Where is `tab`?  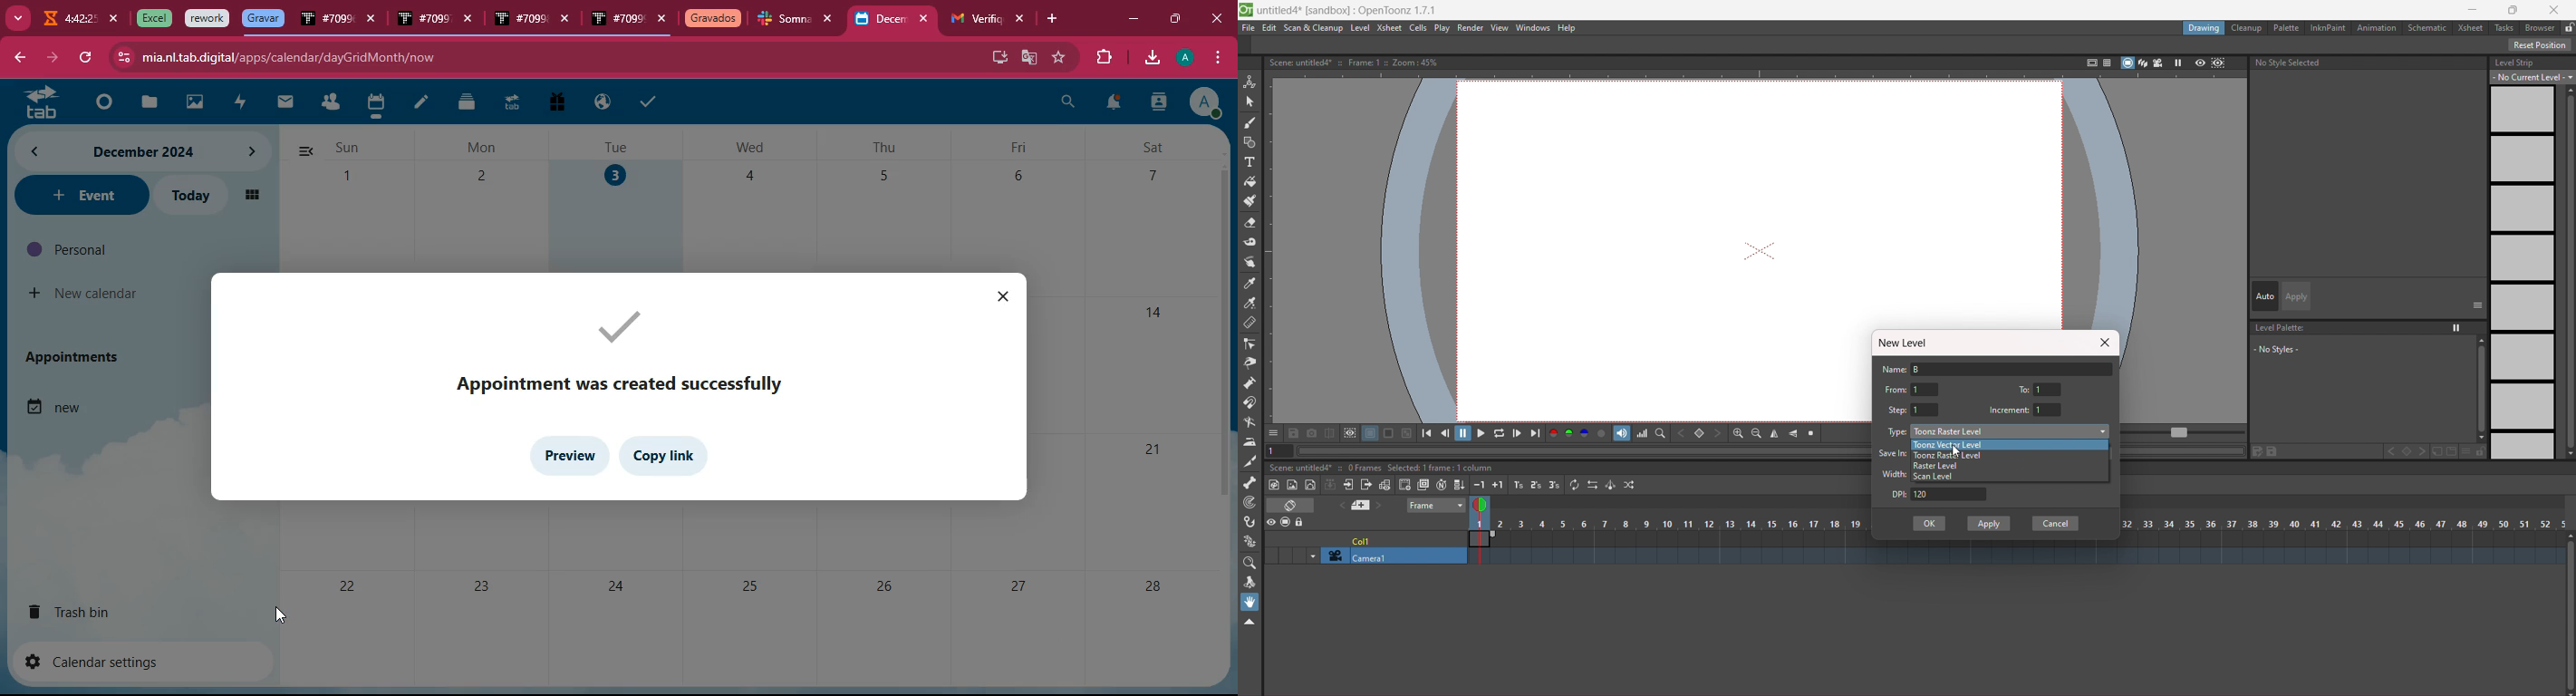
tab is located at coordinates (785, 21).